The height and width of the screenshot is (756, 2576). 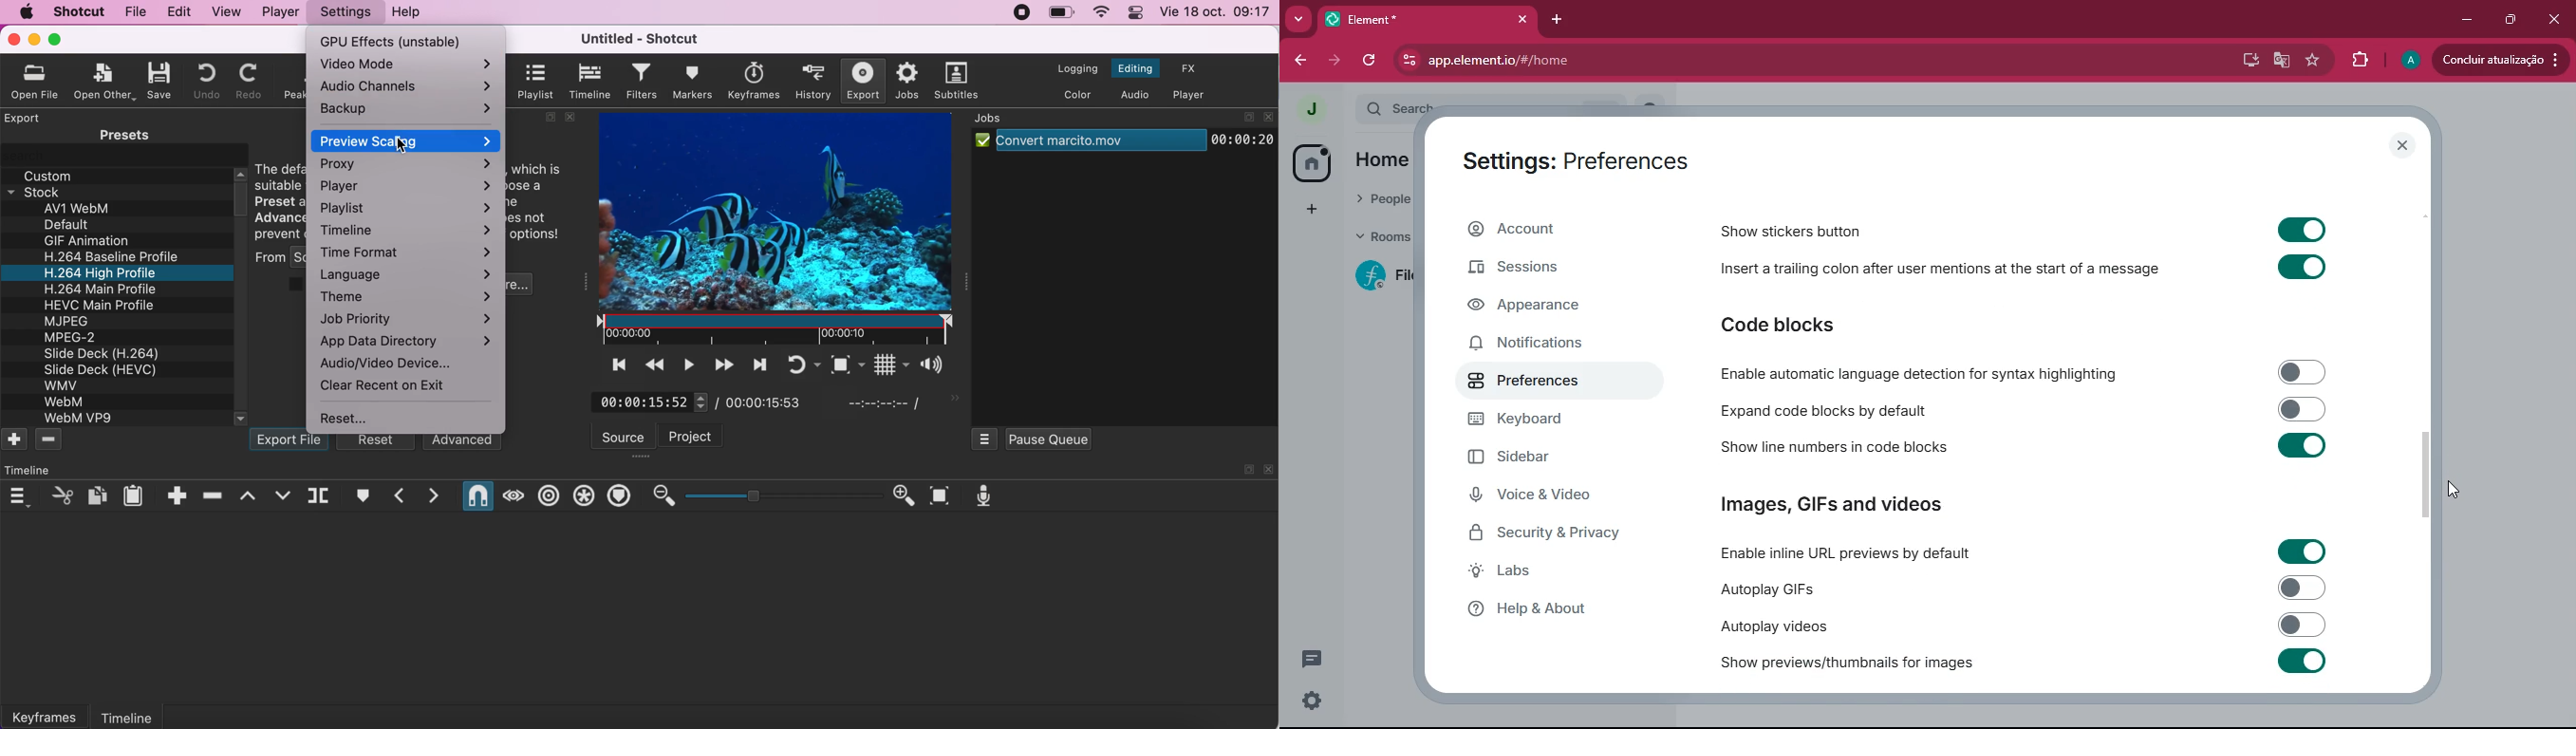 I want to click on keyframes, so click(x=51, y=715).